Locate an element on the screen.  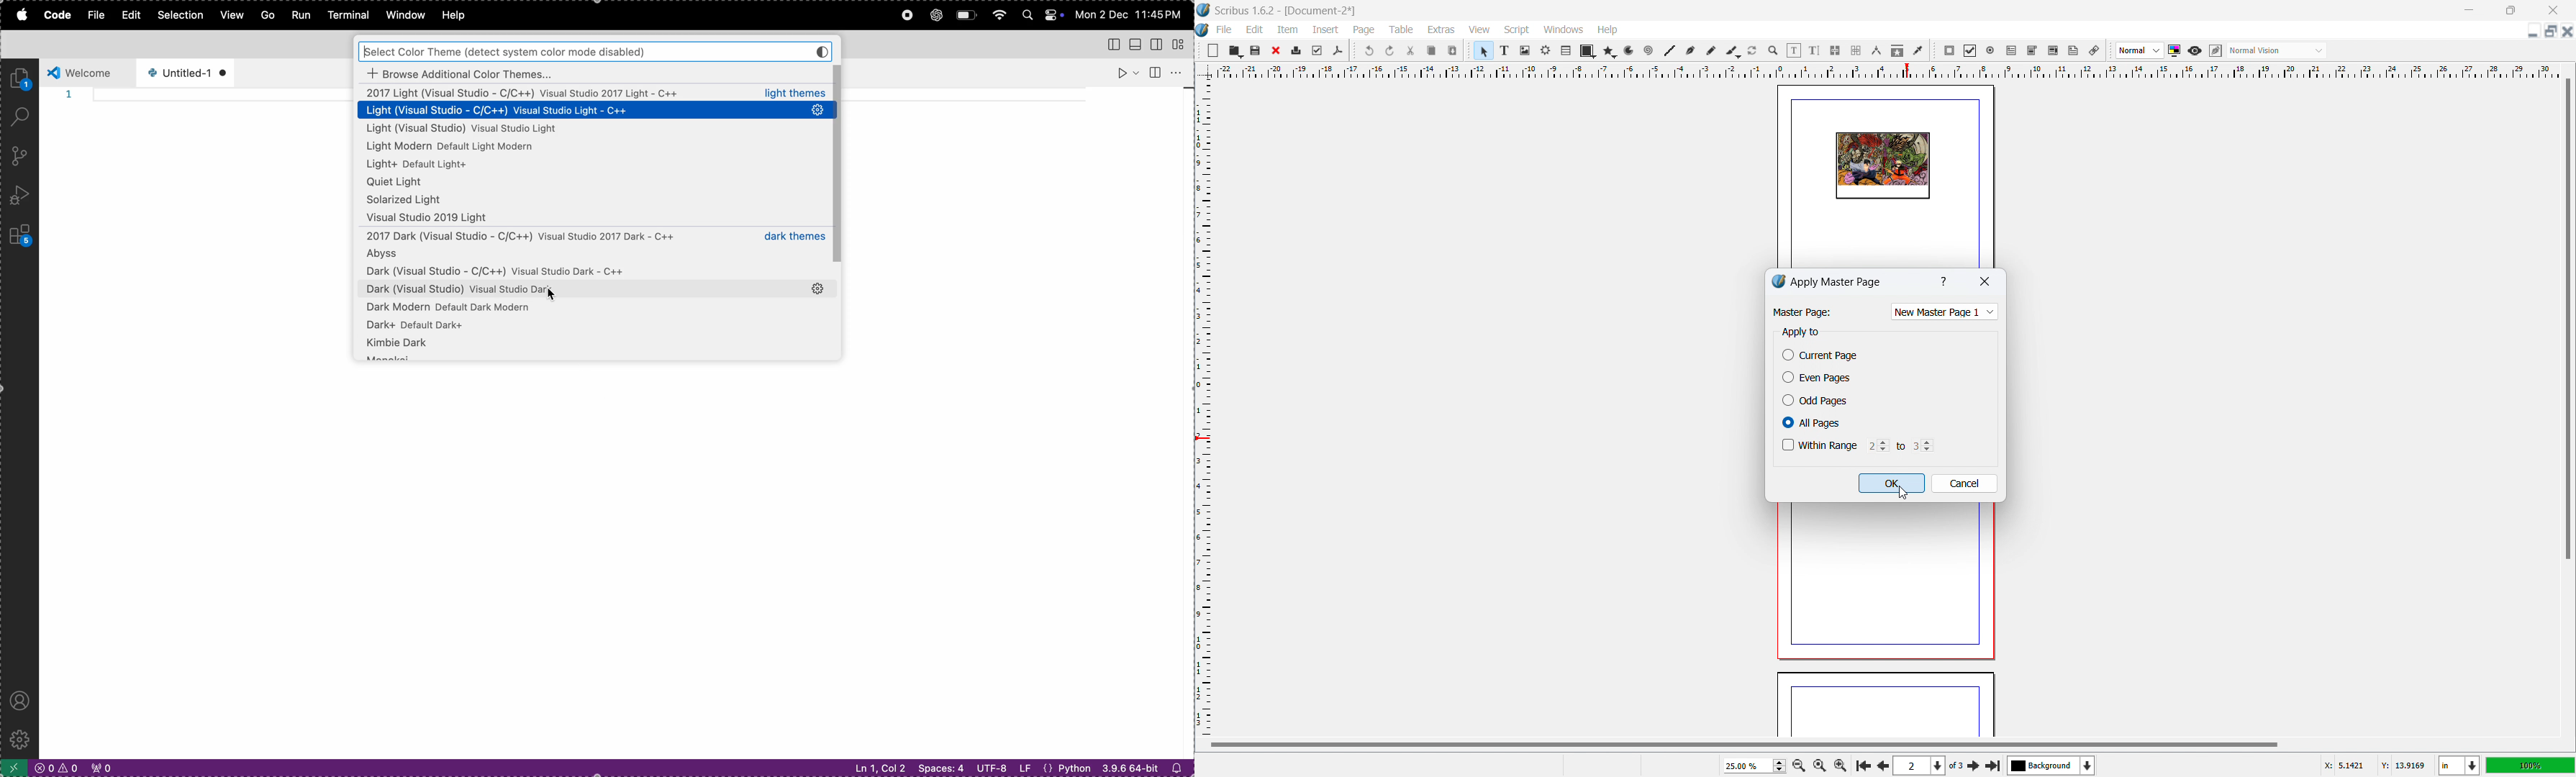
minimize window is located at coordinates (2467, 10).